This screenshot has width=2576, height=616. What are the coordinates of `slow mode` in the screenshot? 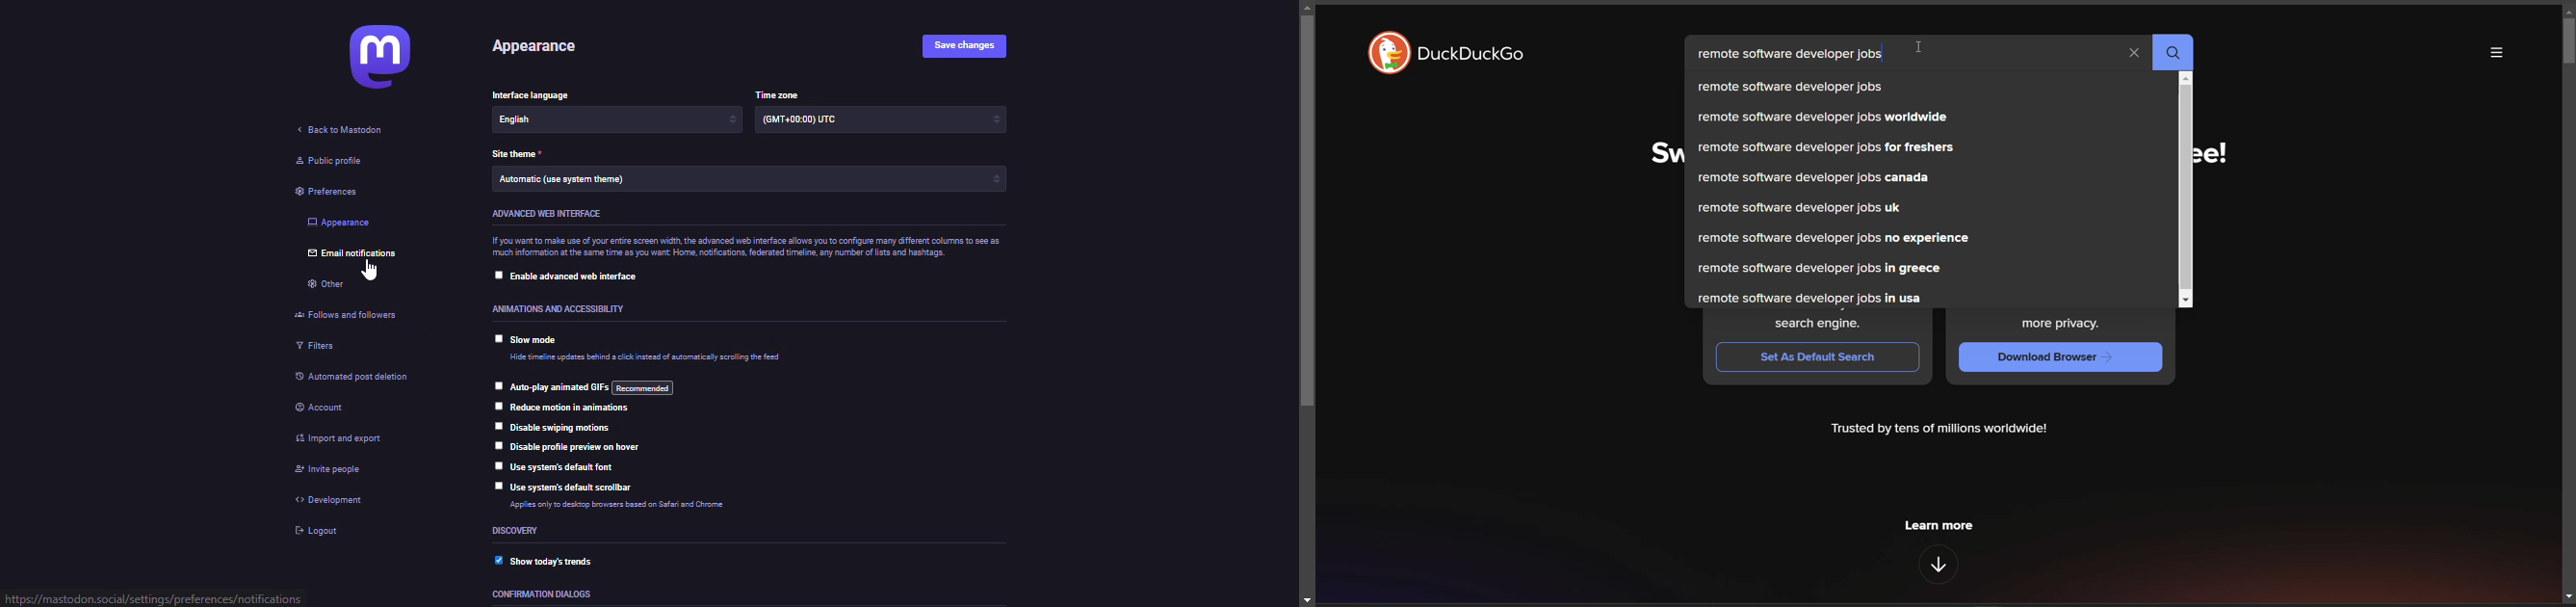 It's located at (541, 341).